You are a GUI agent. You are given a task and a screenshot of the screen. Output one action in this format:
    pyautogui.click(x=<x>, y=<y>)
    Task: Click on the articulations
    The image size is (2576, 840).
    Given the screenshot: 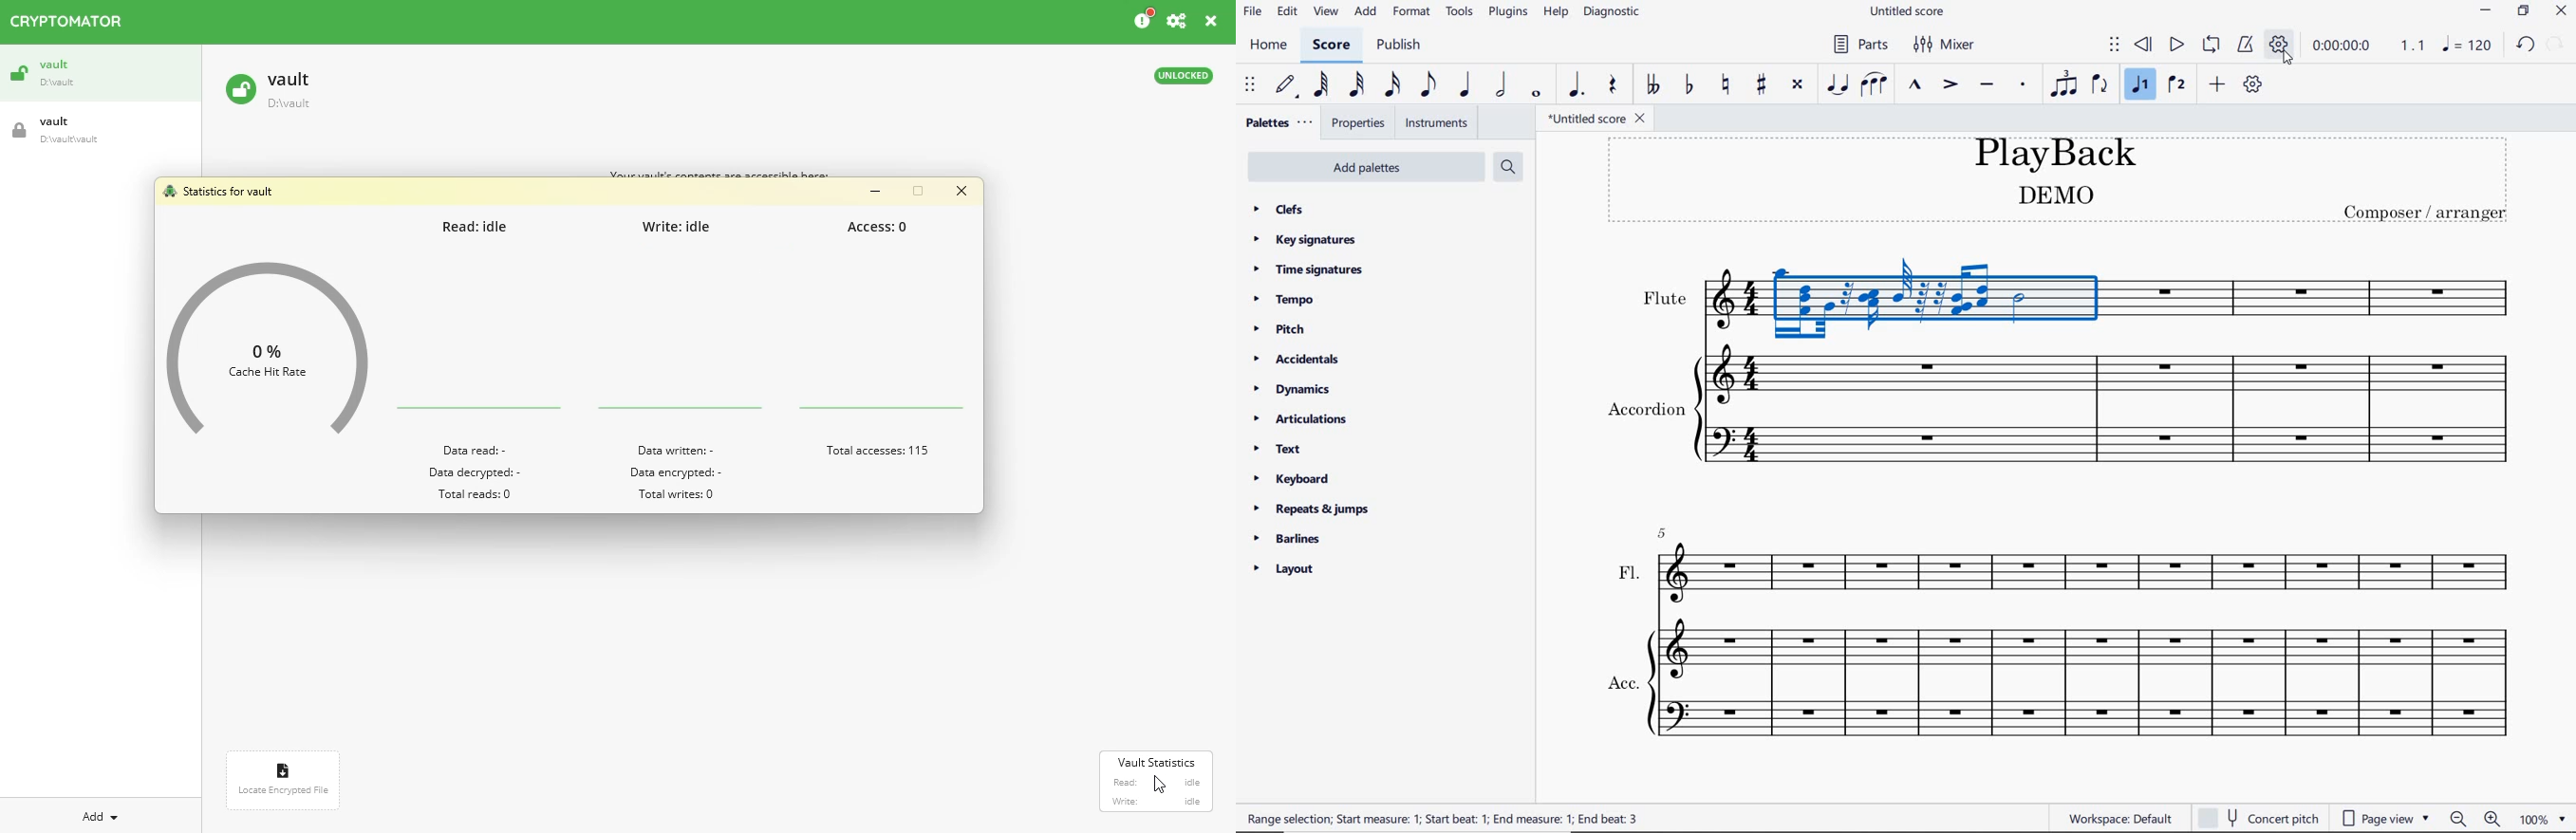 What is the action you would take?
    pyautogui.click(x=1297, y=420)
    